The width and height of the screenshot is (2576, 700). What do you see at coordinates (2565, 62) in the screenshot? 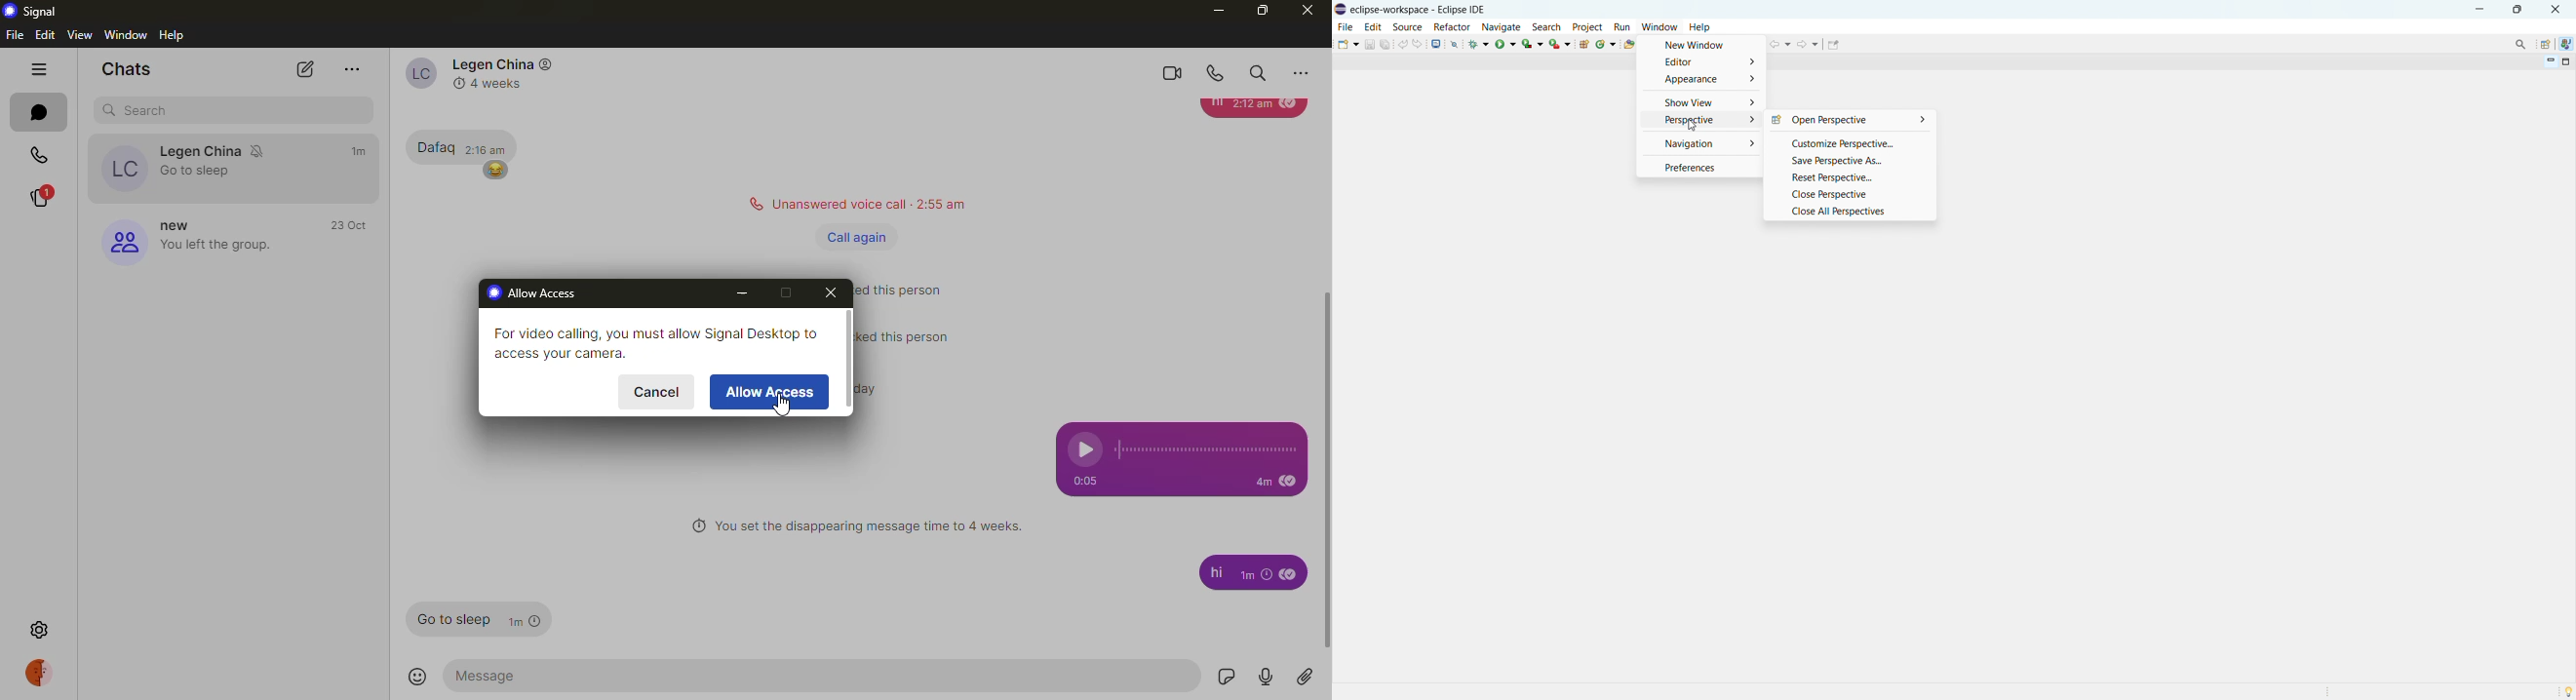
I see `maximize view` at bounding box center [2565, 62].